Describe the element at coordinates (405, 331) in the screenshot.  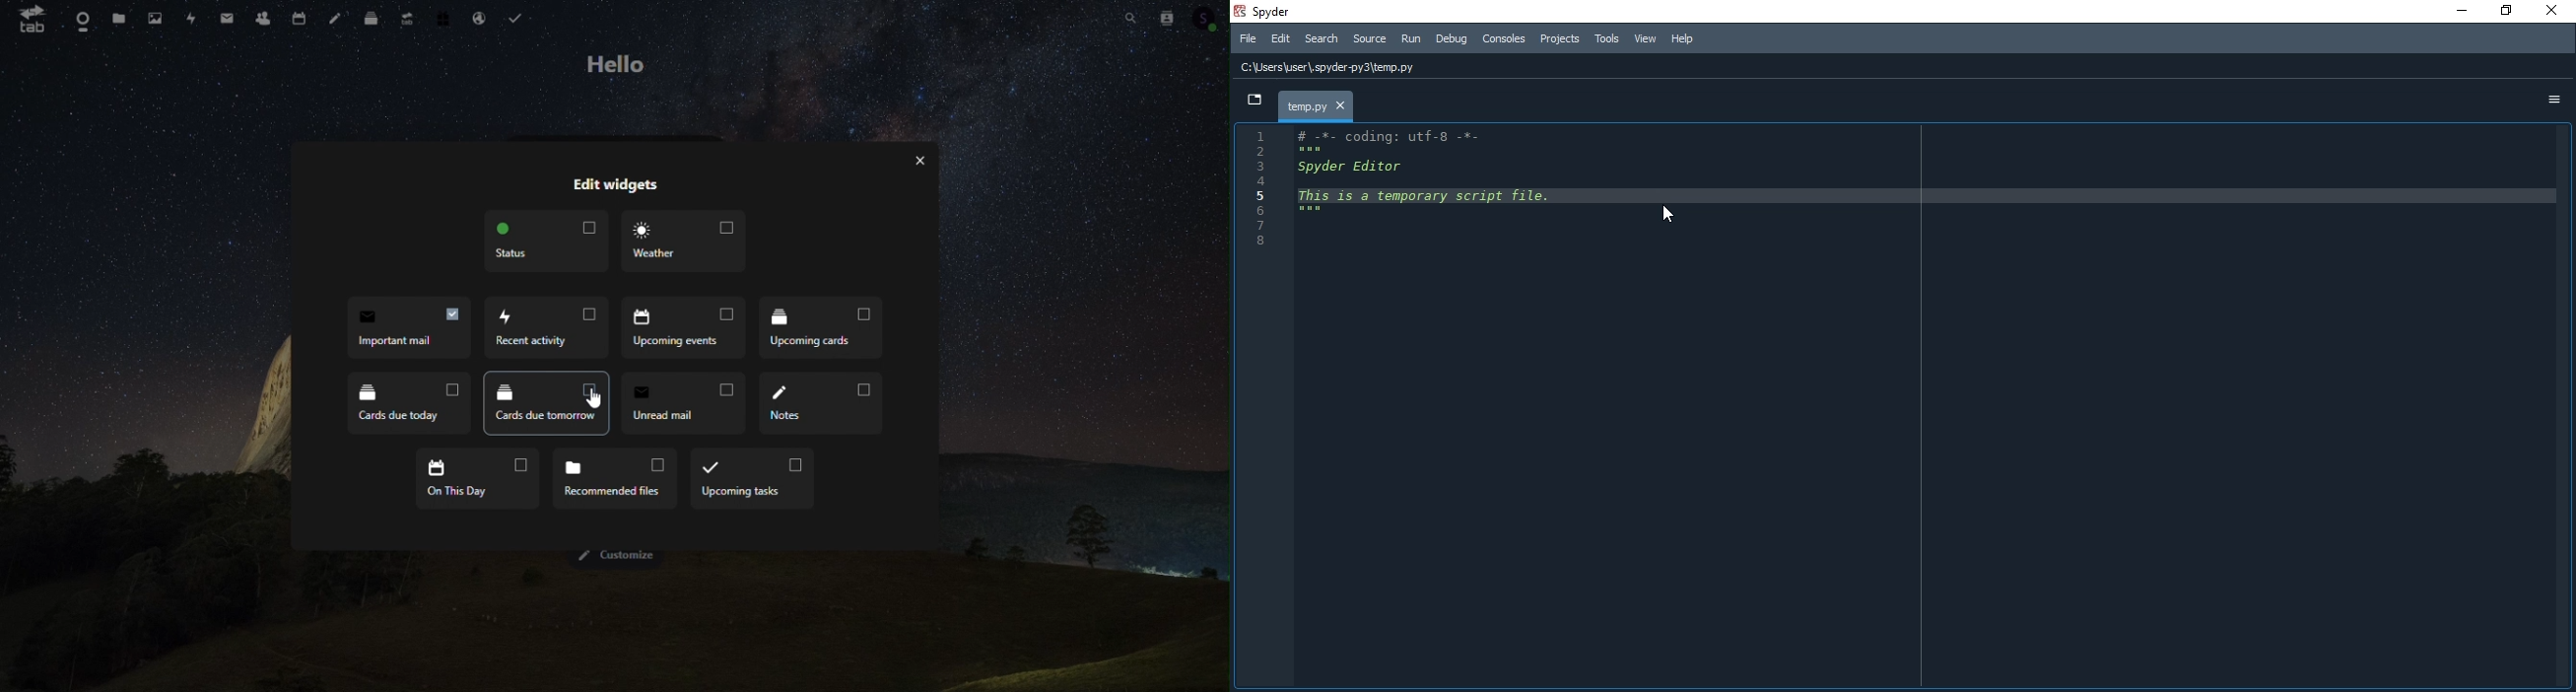
I see `important mail` at that location.